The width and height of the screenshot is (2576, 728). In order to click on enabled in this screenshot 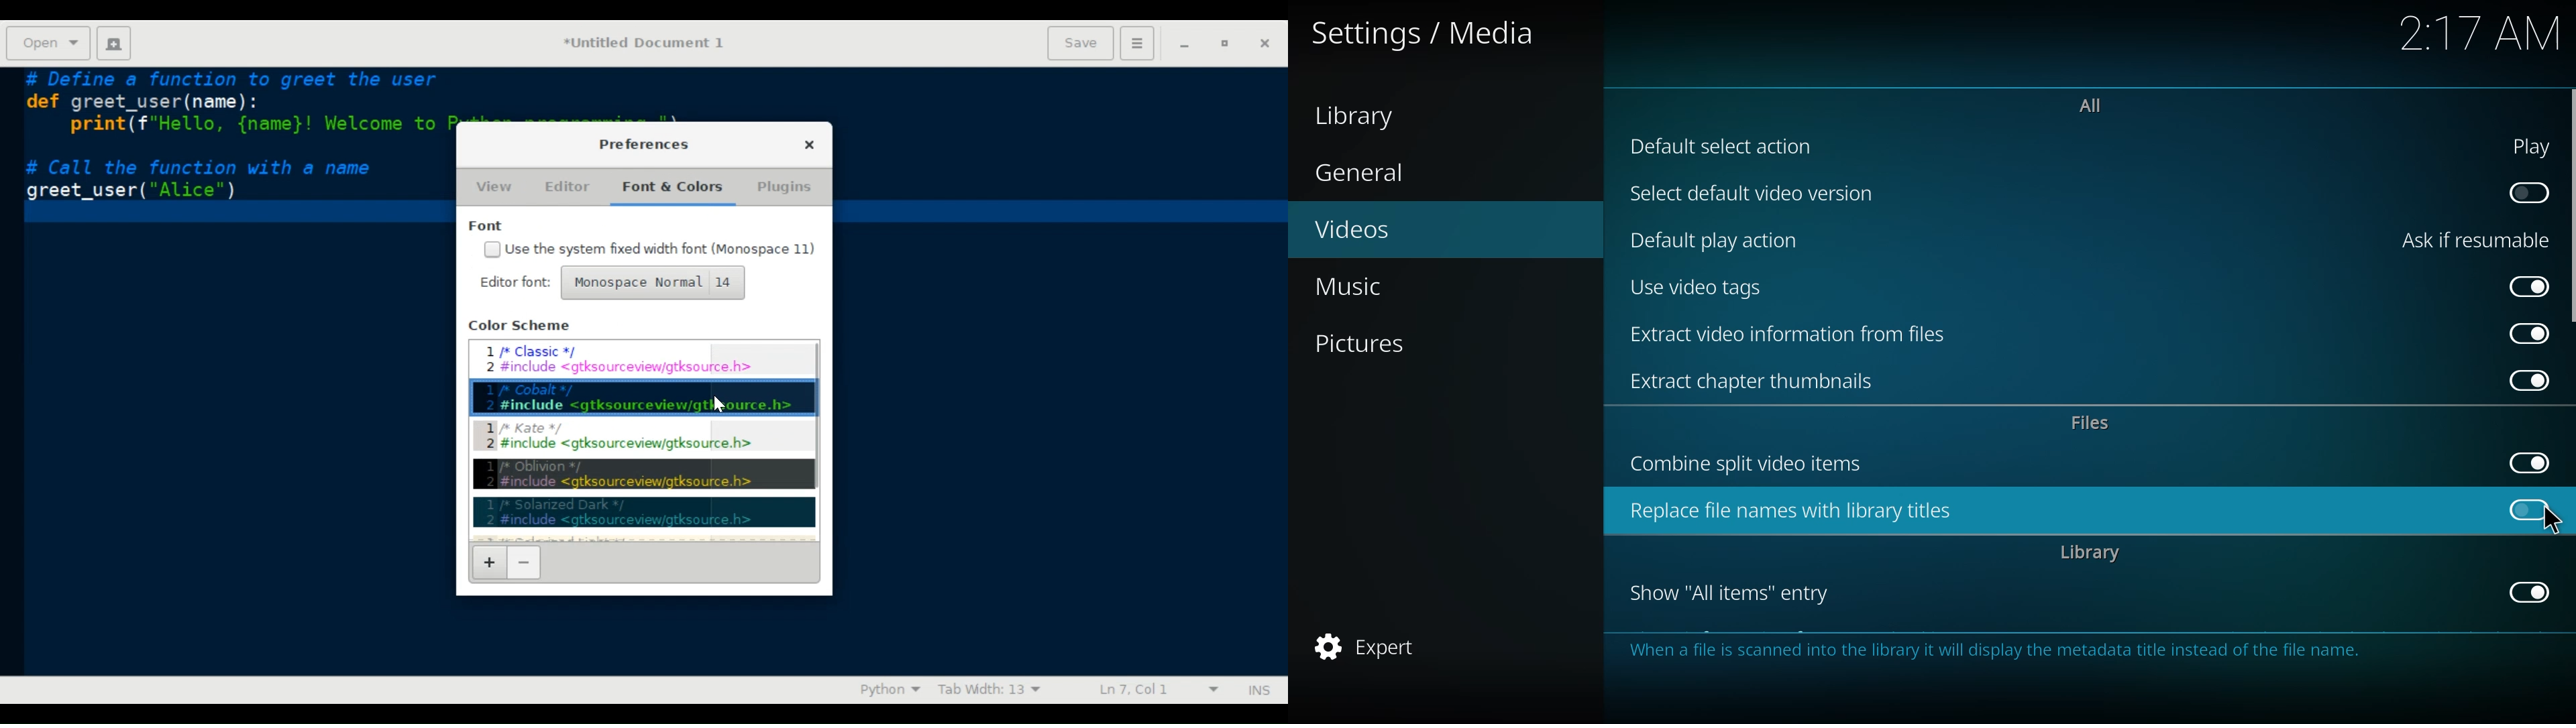, I will do `click(2526, 381)`.